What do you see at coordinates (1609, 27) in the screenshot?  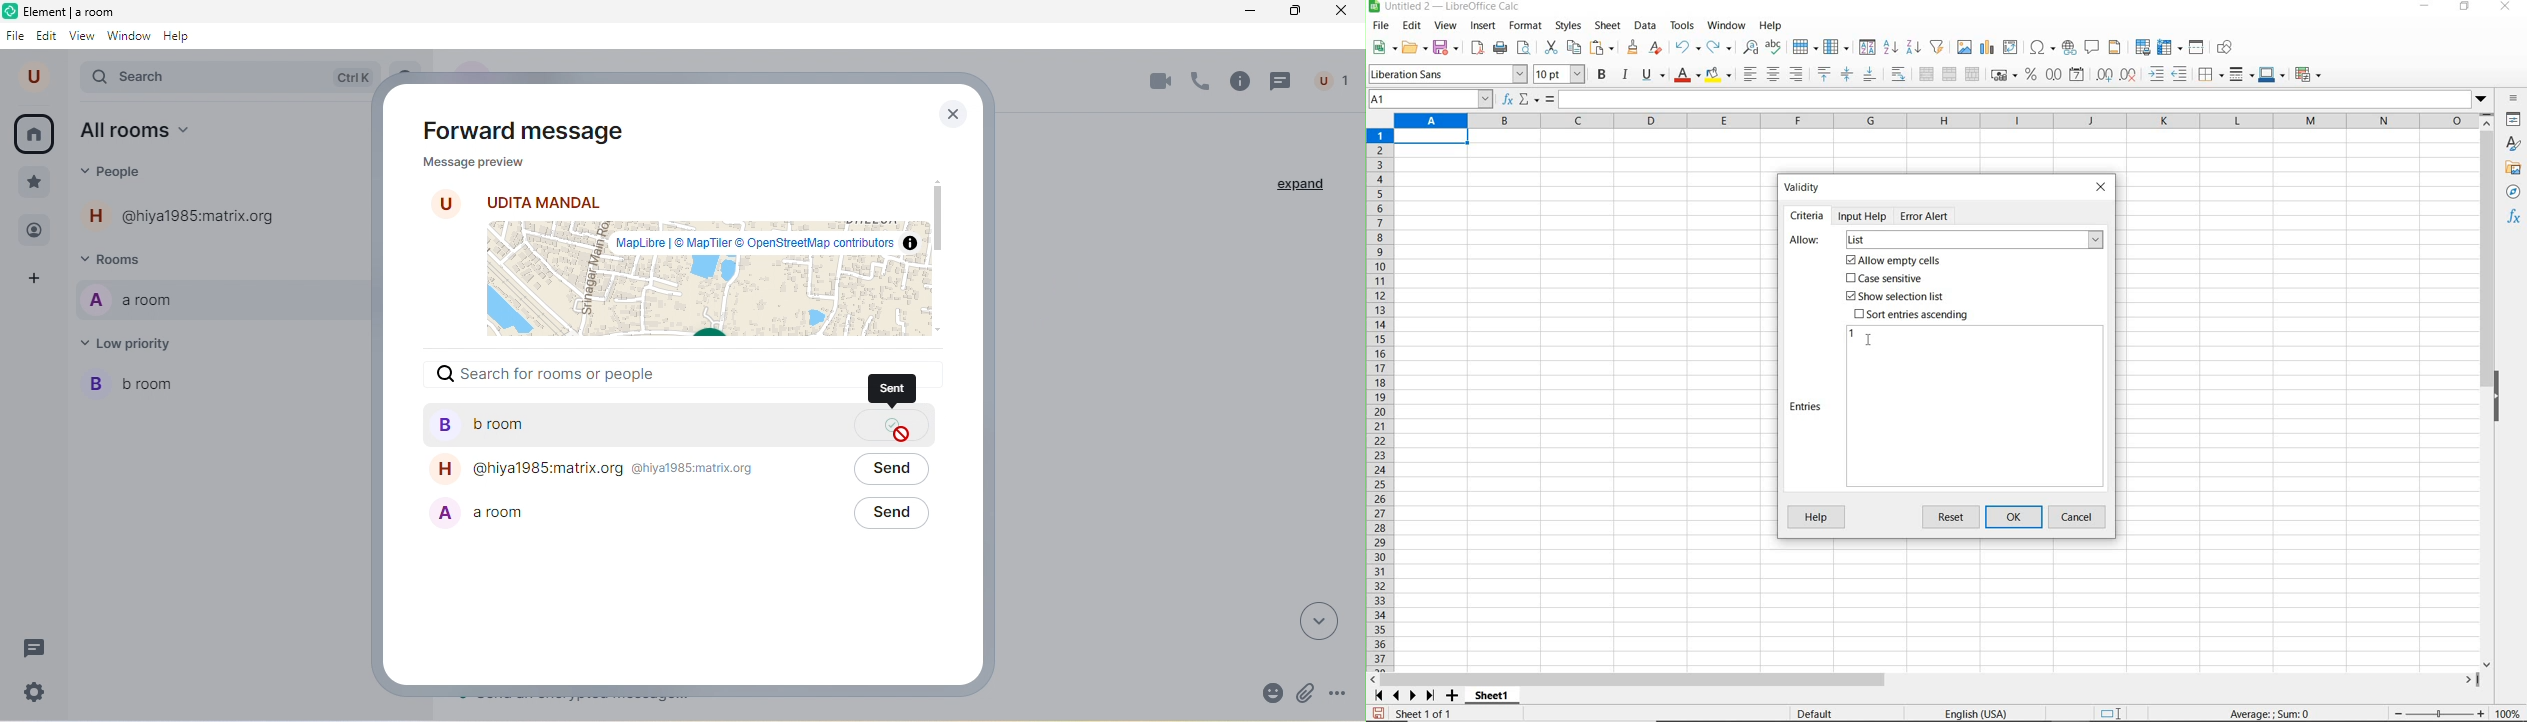 I see `sheet` at bounding box center [1609, 27].